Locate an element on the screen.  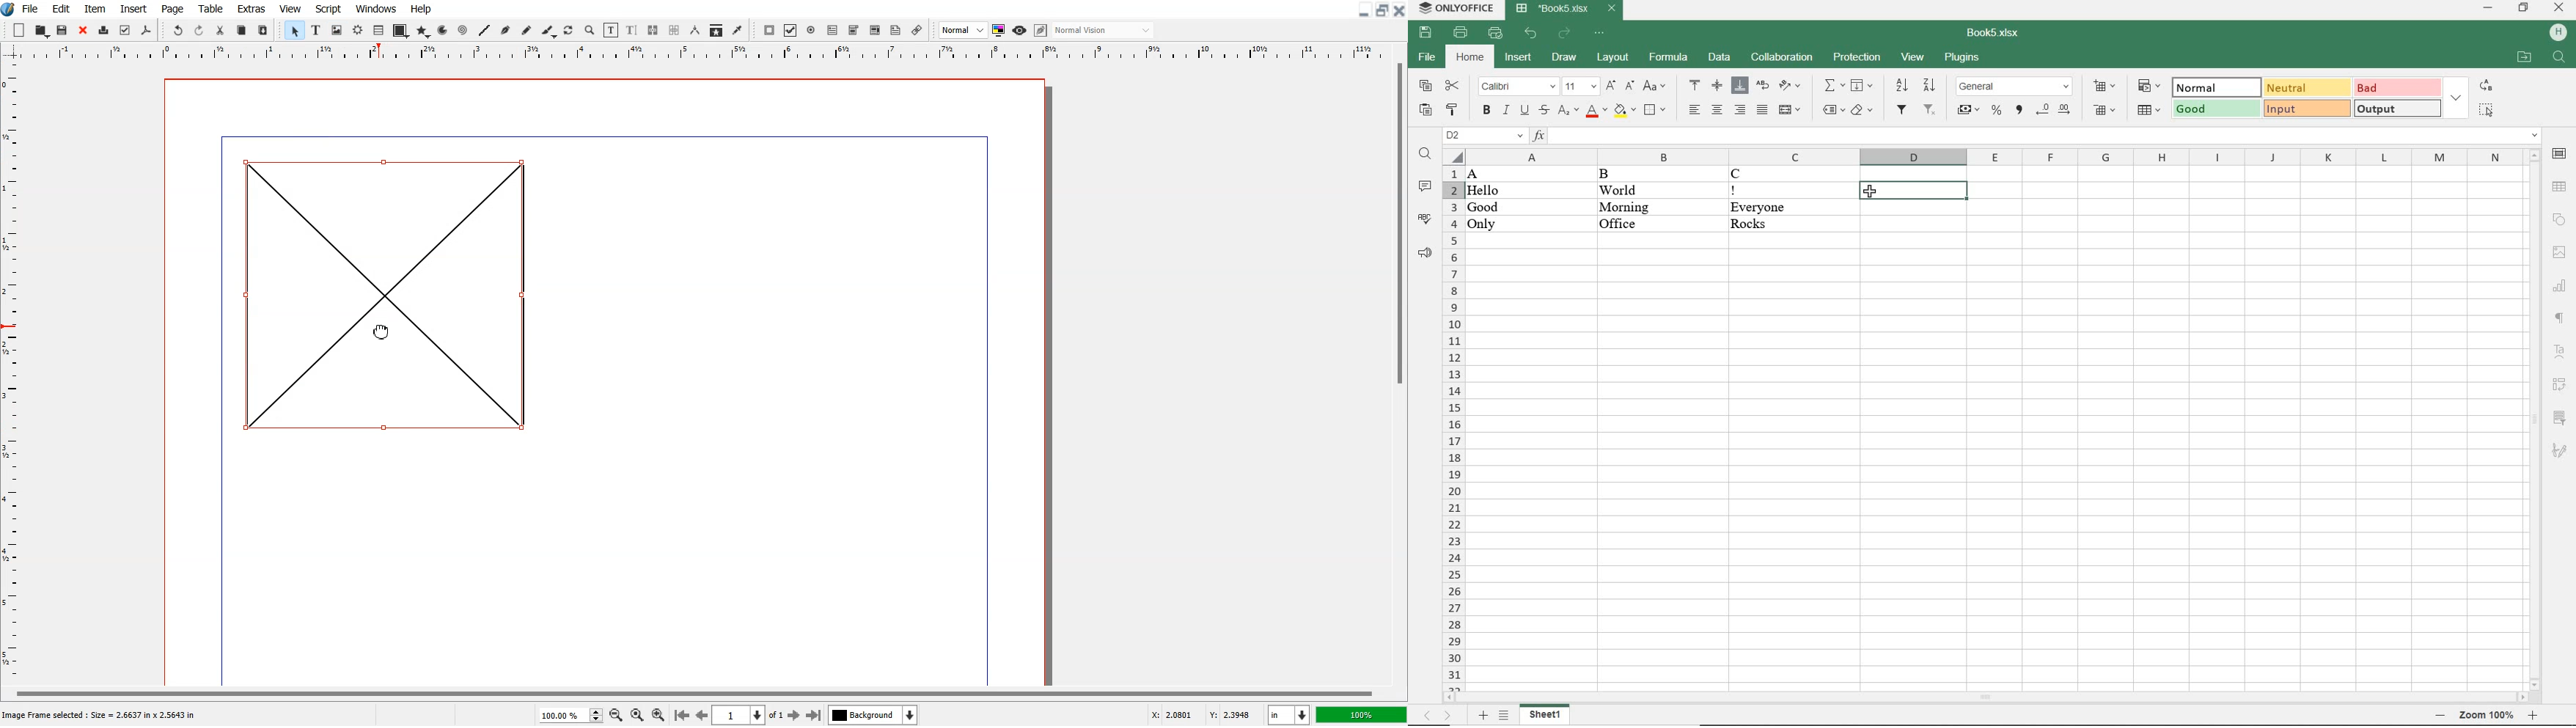
Toggler color management is located at coordinates (999, 30).